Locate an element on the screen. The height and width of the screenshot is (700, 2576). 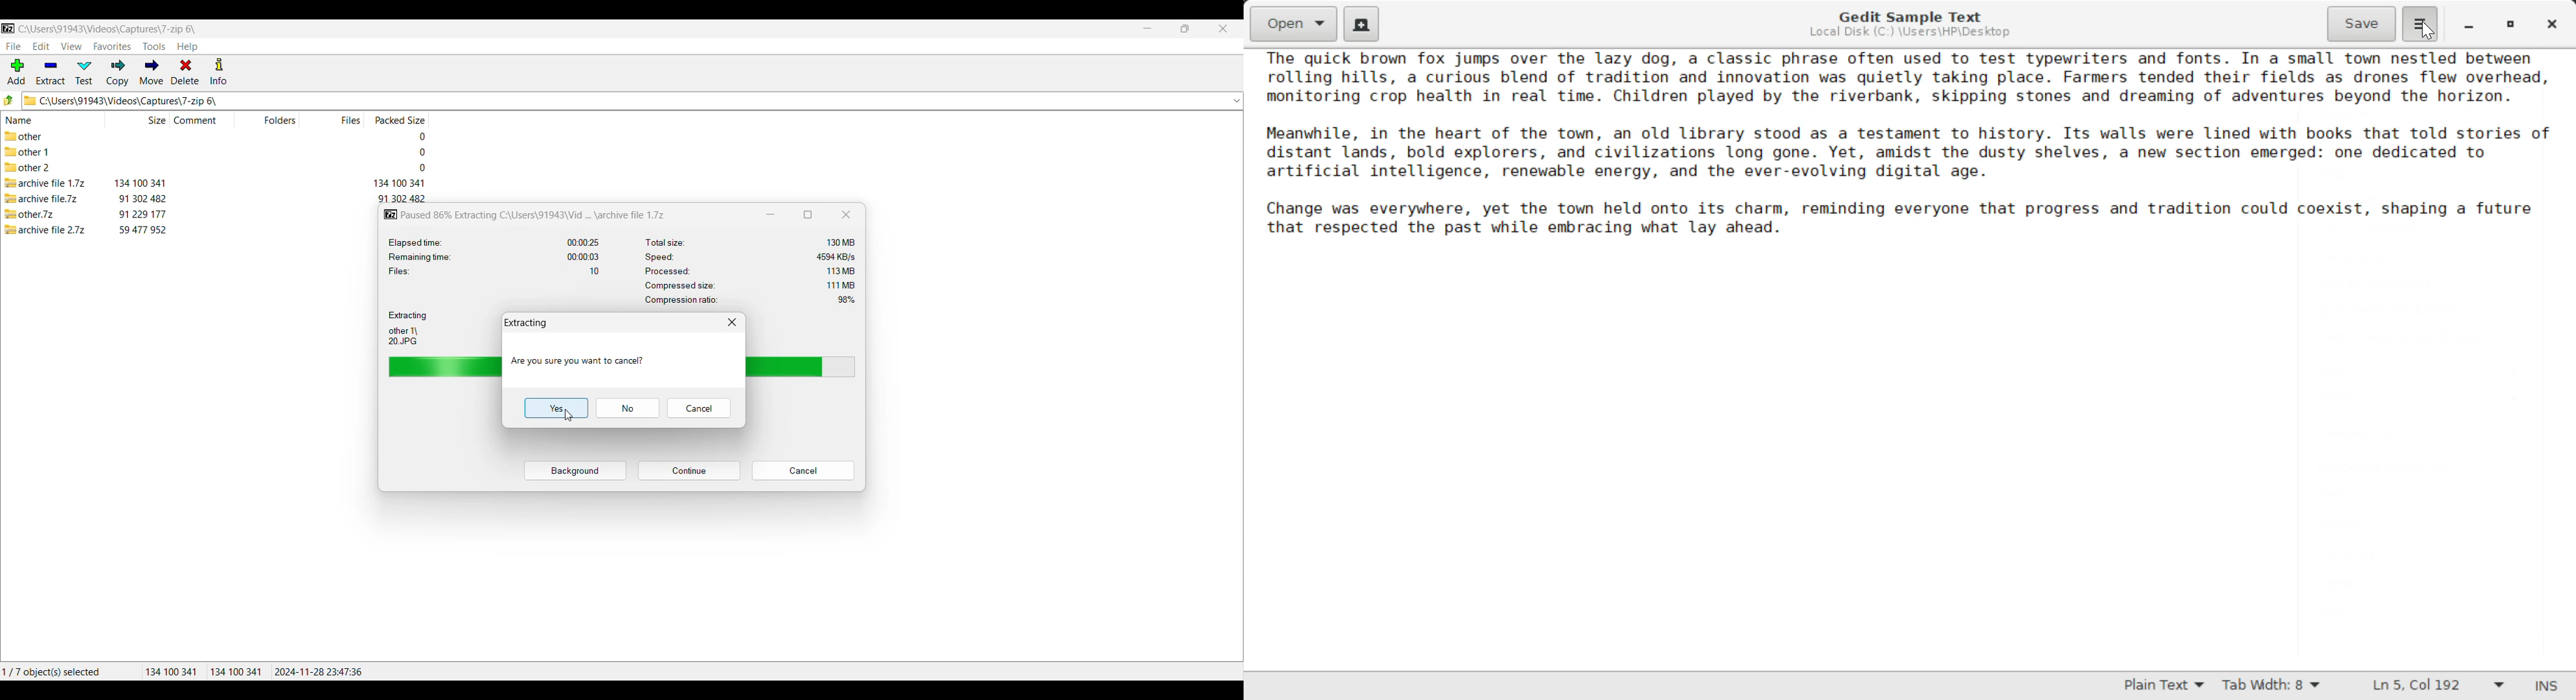
Close interface is located at coordinates (1224, 29).